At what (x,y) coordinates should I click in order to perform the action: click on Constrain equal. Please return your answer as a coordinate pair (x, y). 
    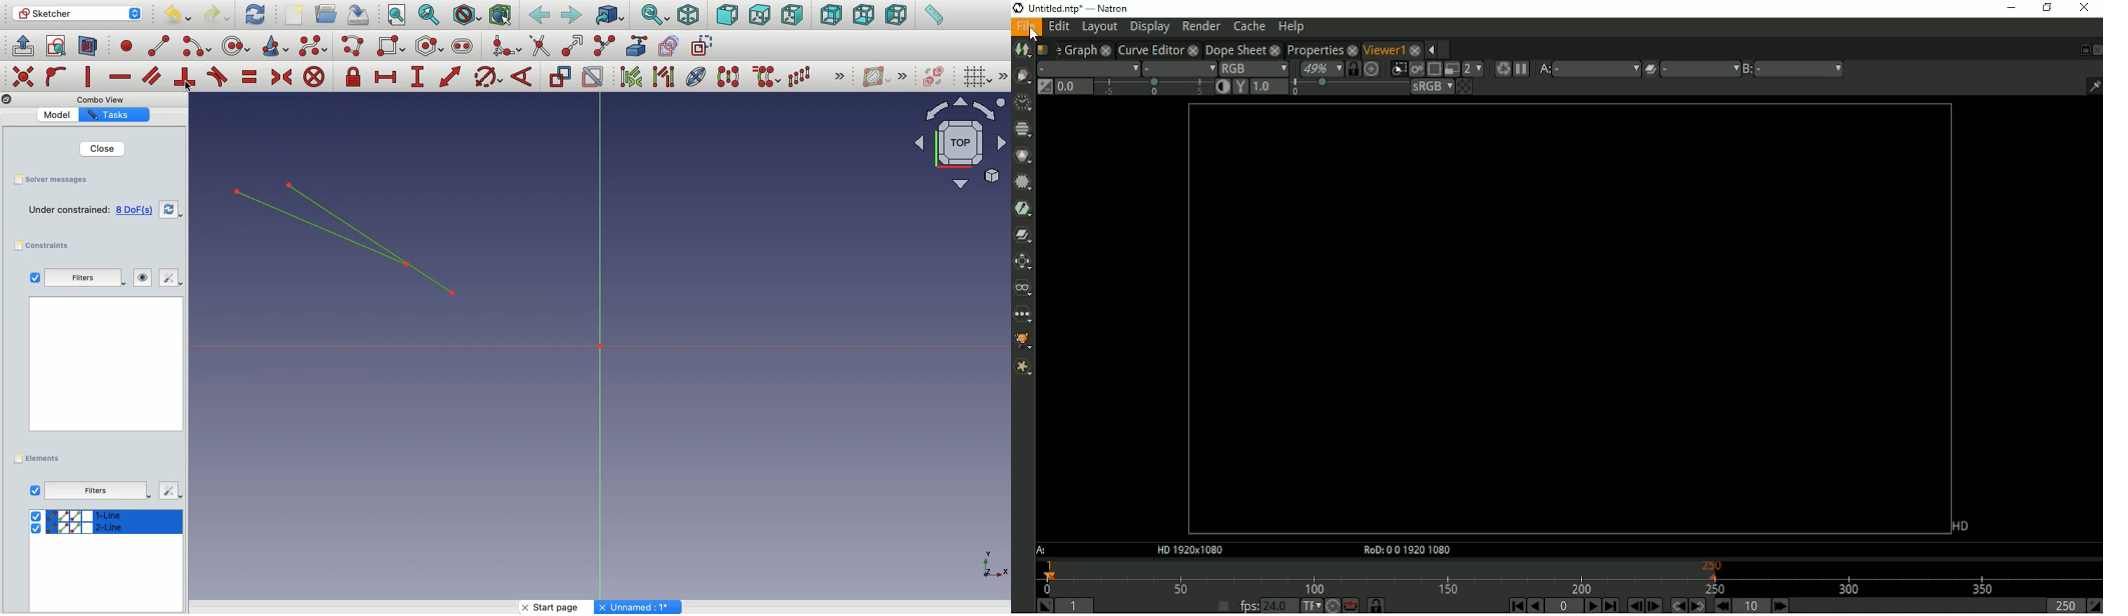
    Looking at the image, I should click on (250, 79).